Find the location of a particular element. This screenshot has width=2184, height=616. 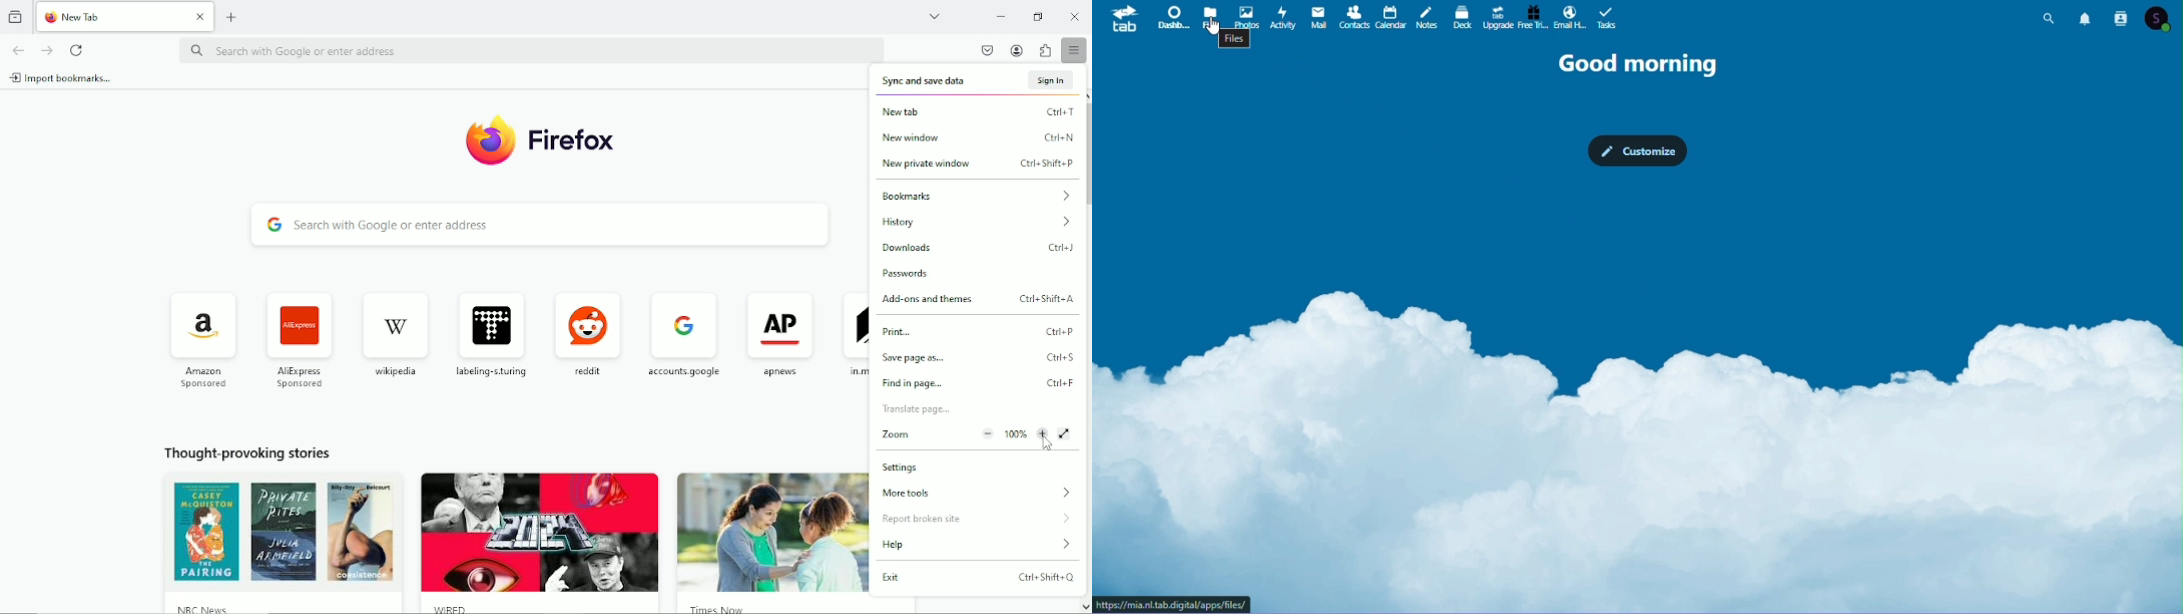

new private window is located at coordinates (973, 165).